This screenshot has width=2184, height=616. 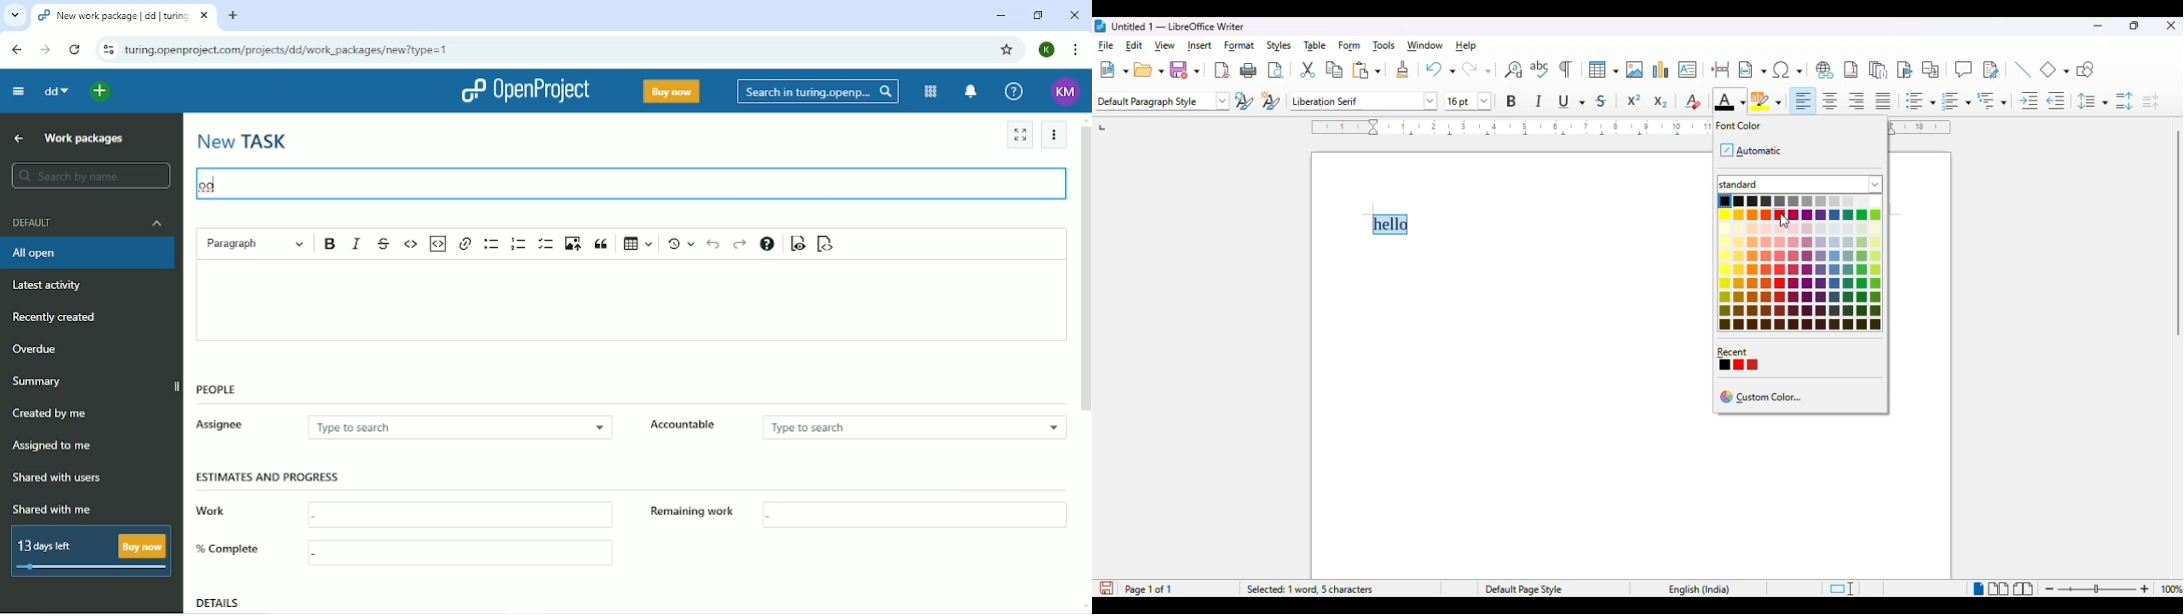 I want to click on dd, so click(x=57, y=92).